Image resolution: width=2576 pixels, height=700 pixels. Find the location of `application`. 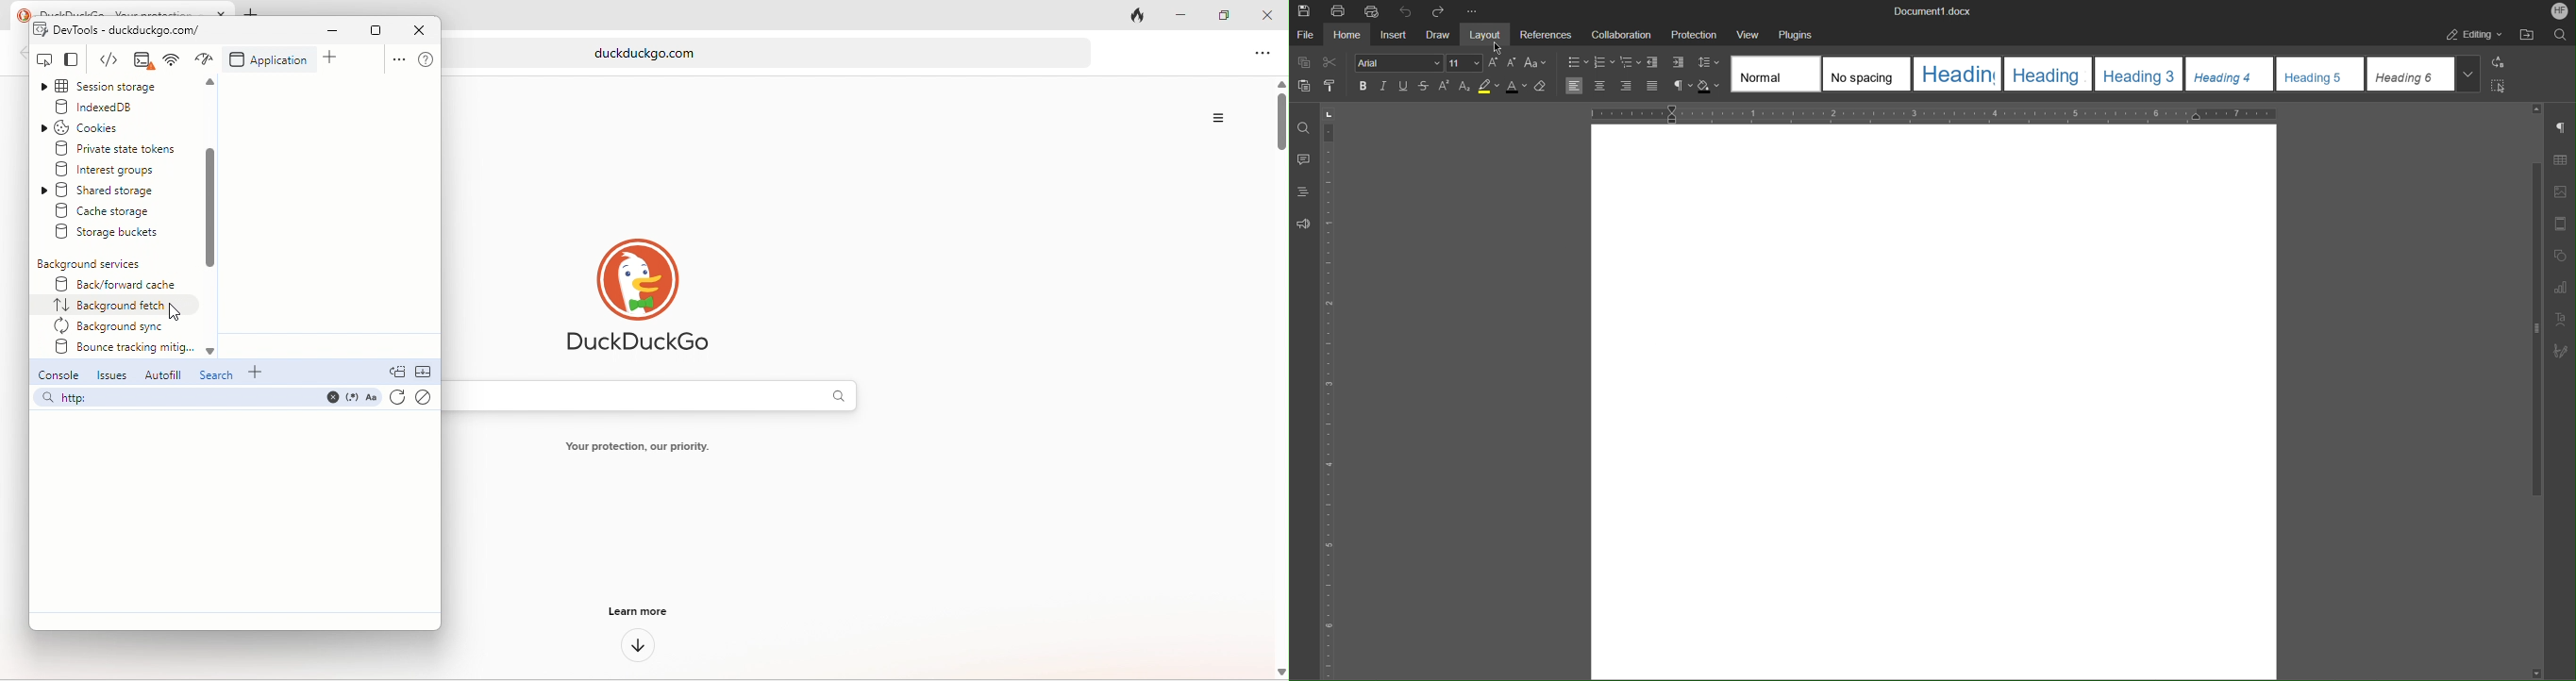

application is located at coordinates (270, 60).